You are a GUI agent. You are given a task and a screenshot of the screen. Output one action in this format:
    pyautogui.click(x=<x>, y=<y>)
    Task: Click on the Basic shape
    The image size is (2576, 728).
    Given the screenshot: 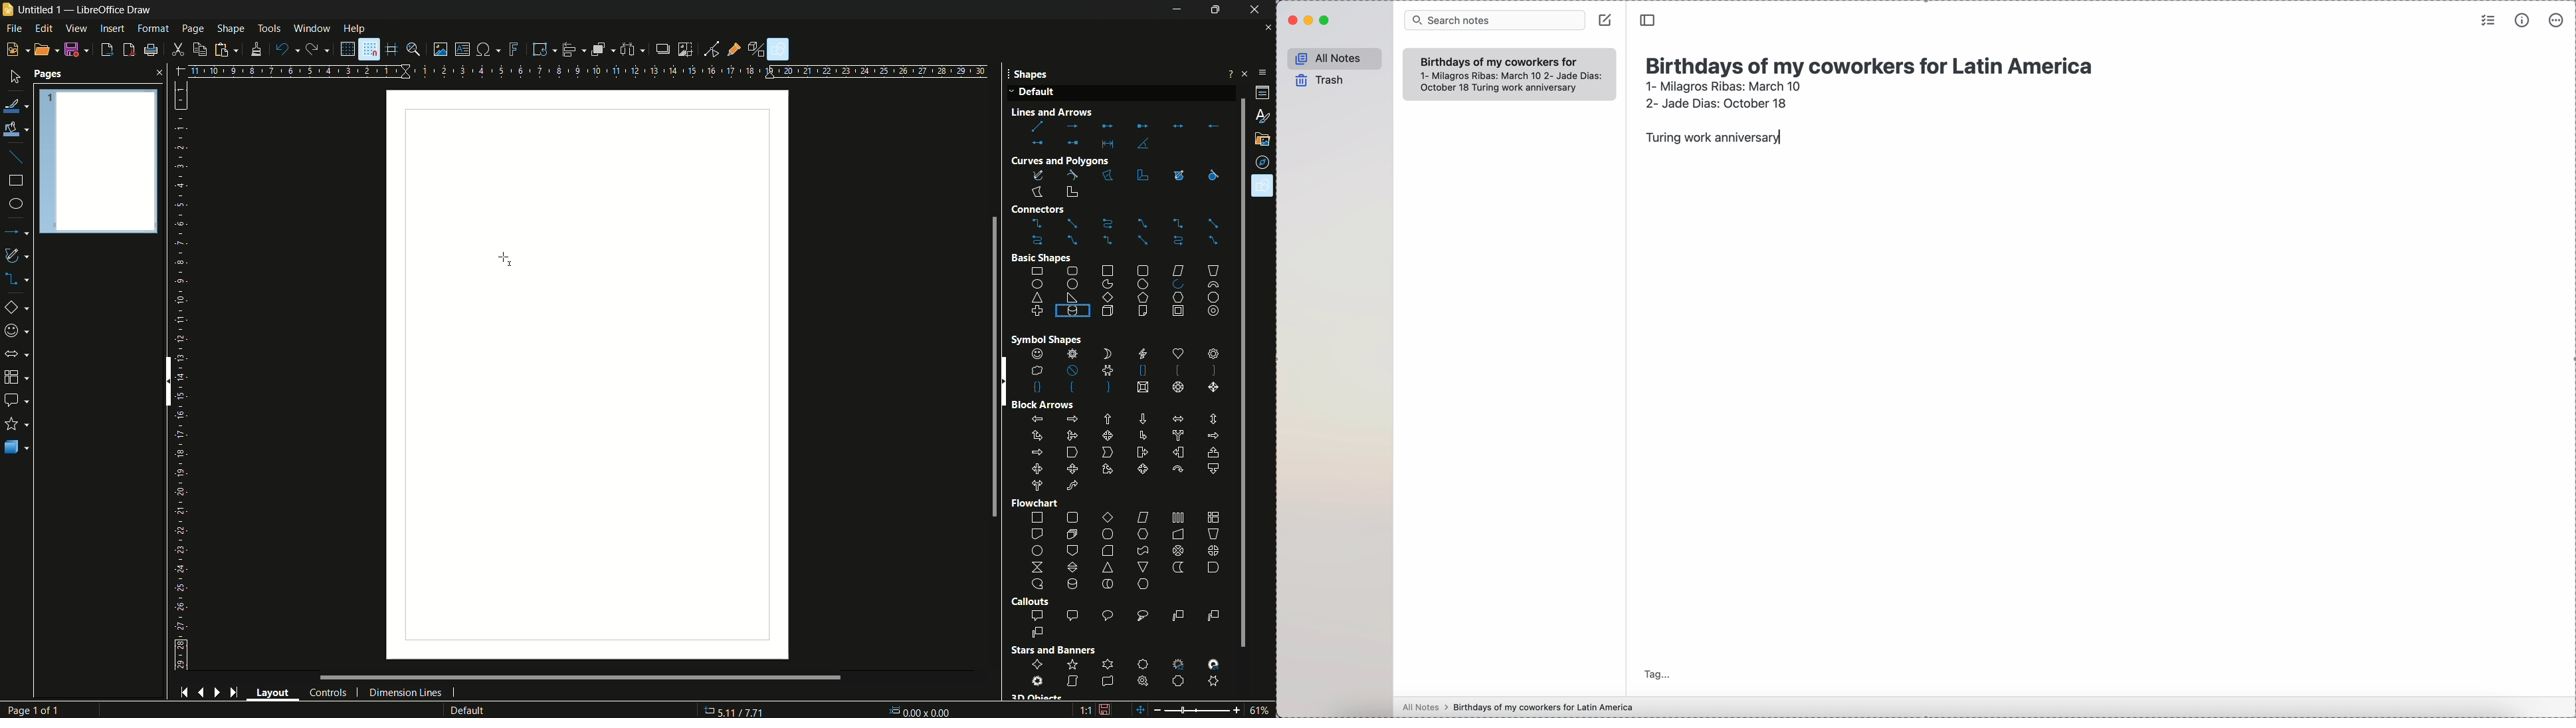 What is the action you would take?
    pyautogui.click(x=1041, y=257)
    